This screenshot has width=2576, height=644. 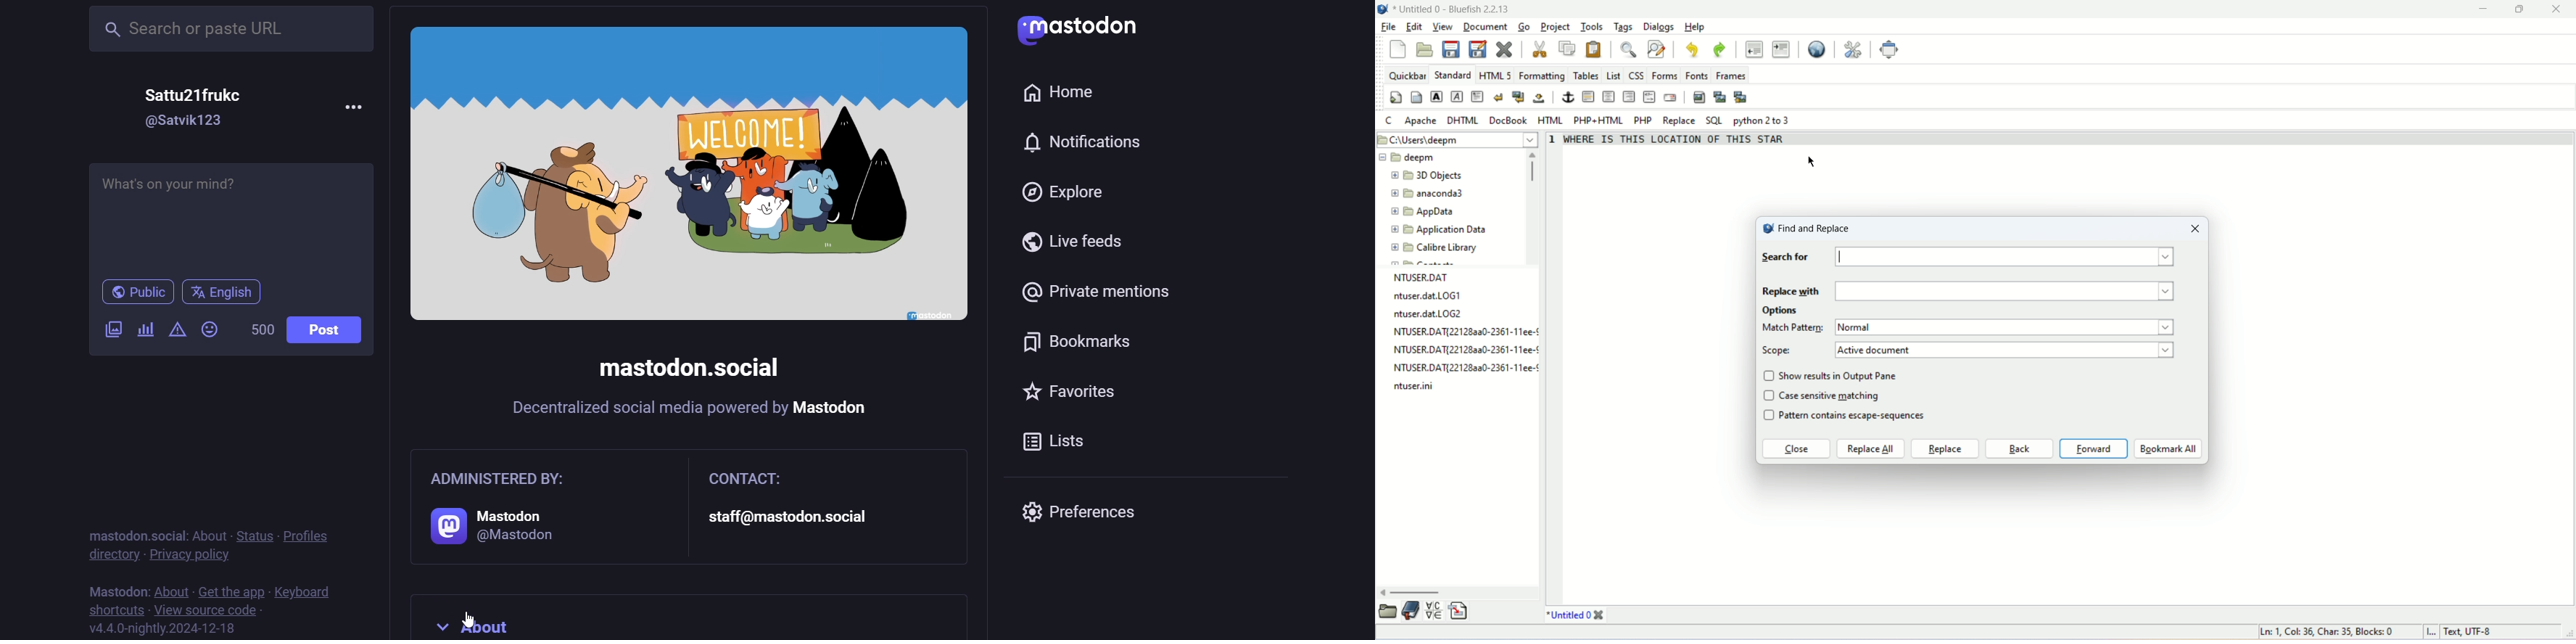 I want to click on pattern contains escape sequences, so click(x=1861, y=417).